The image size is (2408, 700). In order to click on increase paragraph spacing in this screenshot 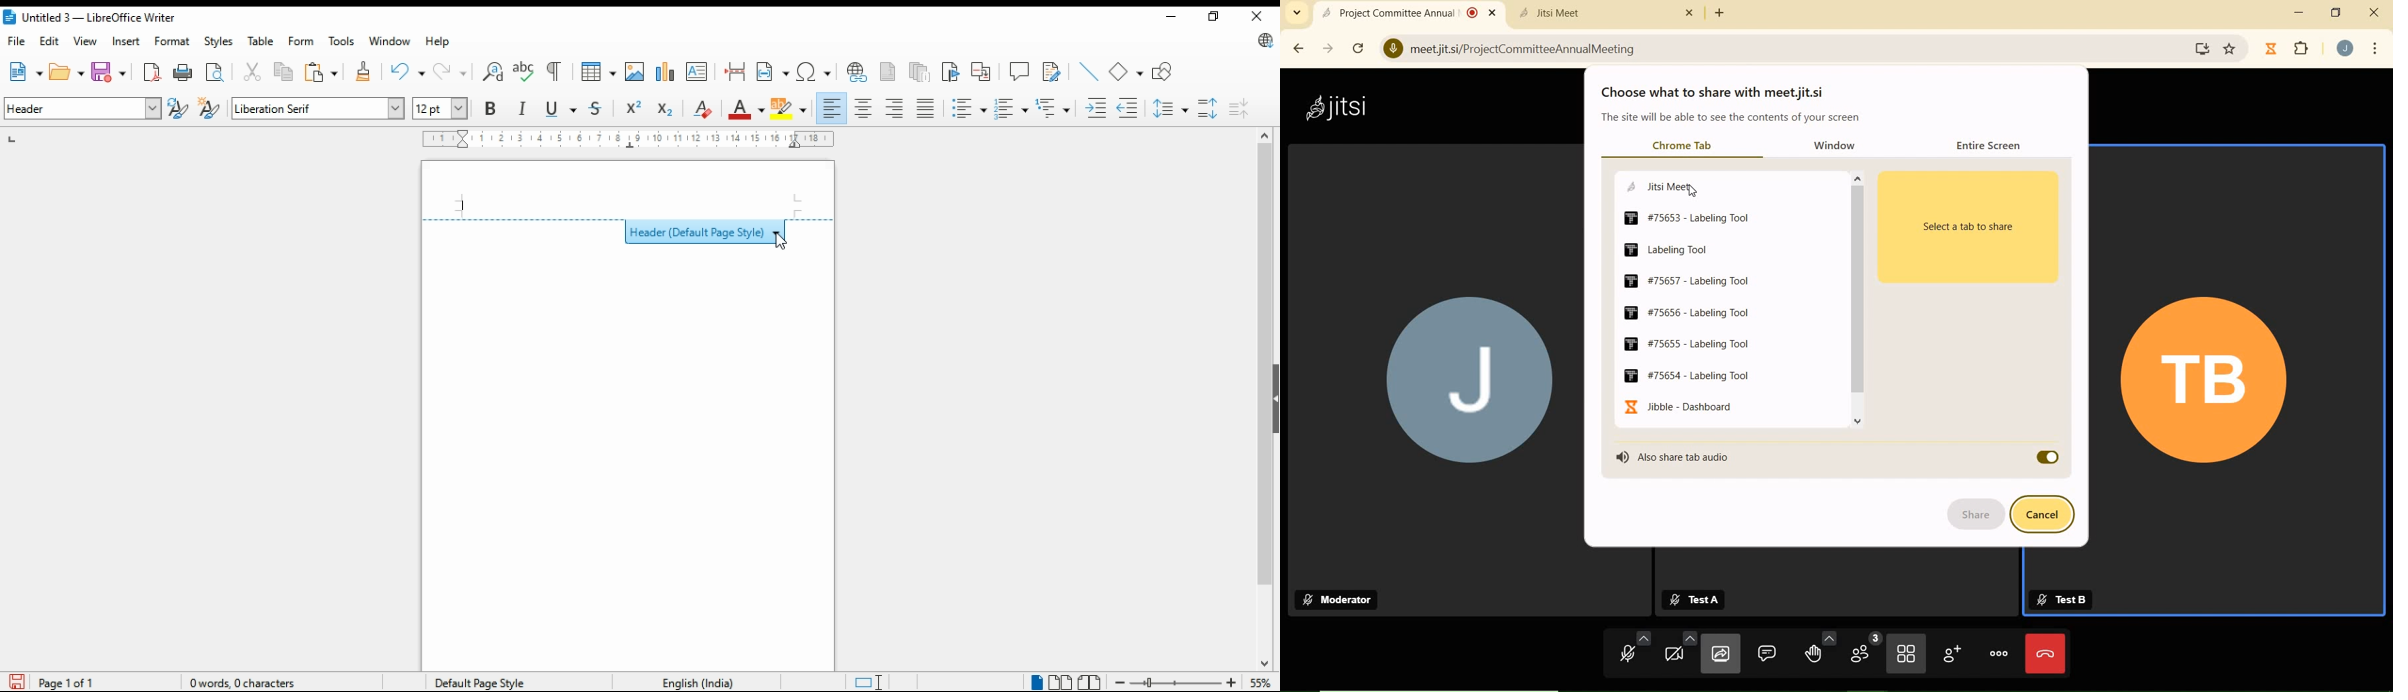, I will do `click(1208, 108)`.